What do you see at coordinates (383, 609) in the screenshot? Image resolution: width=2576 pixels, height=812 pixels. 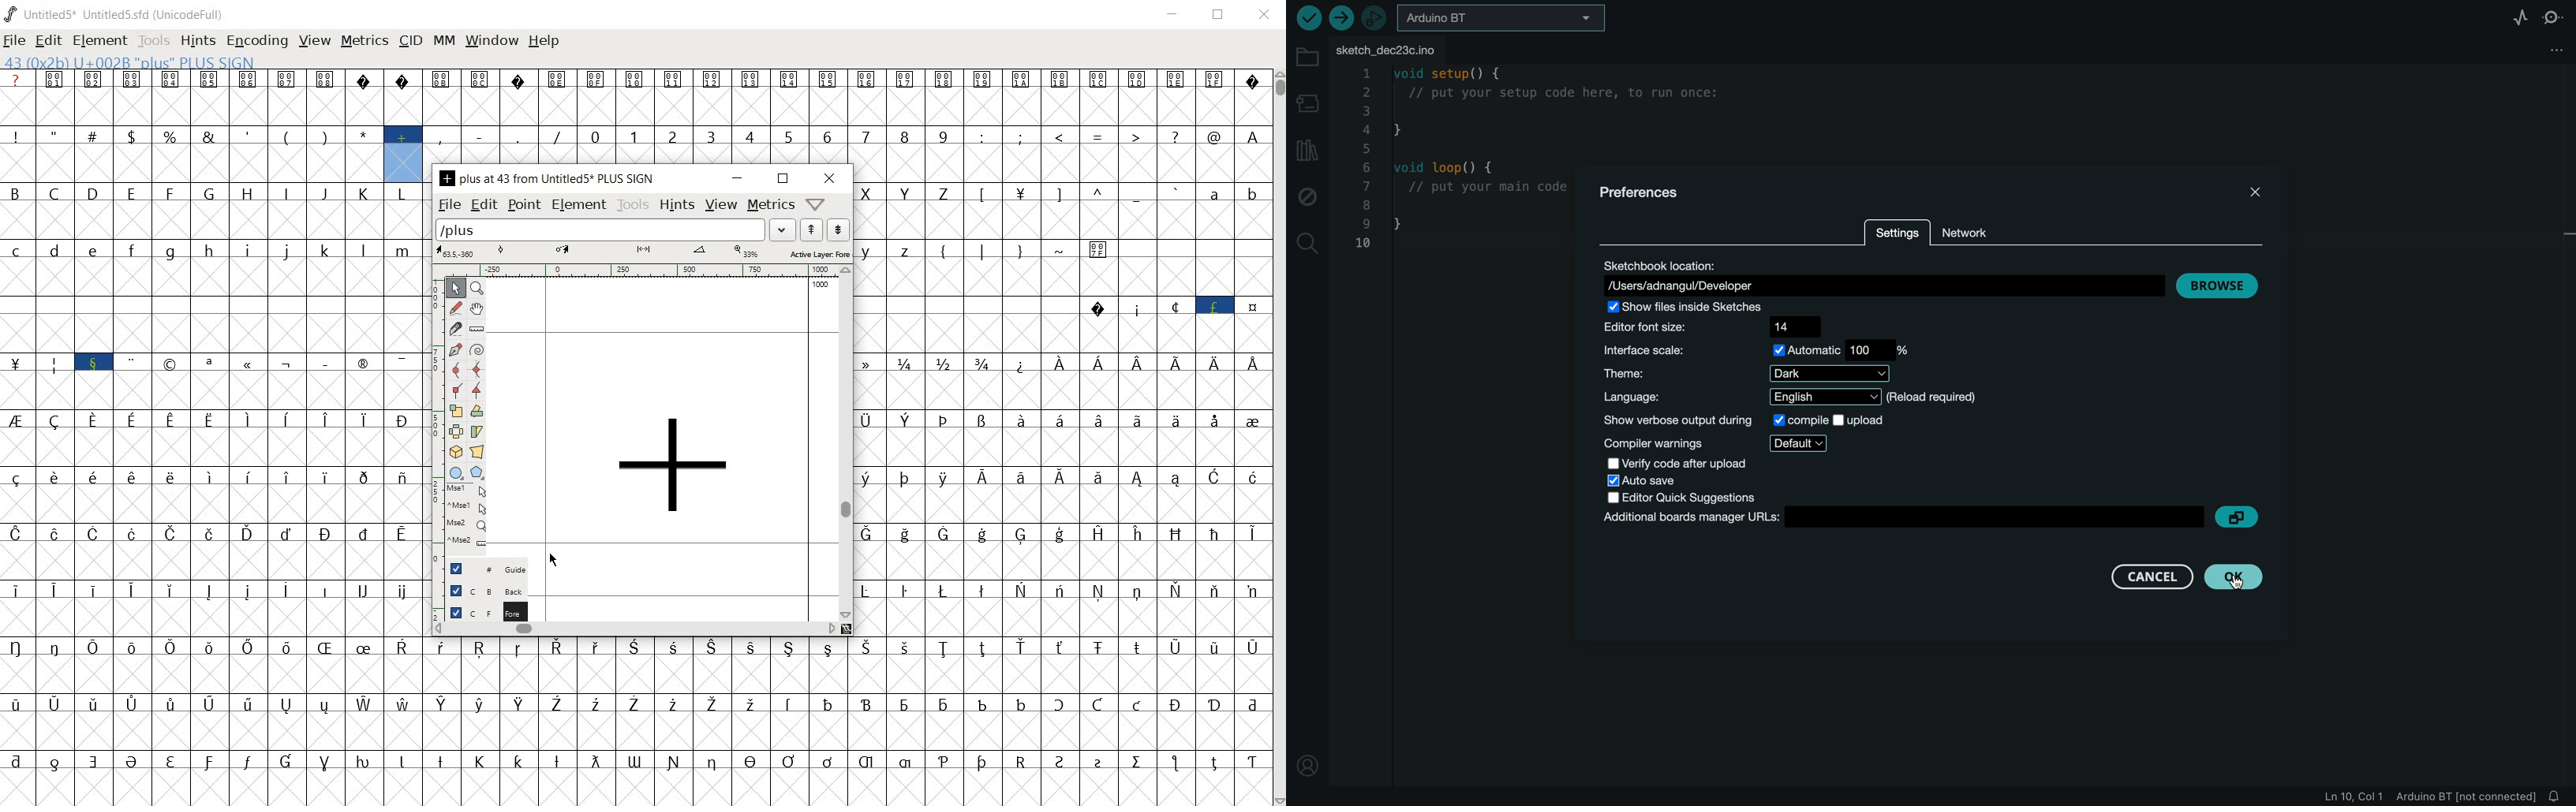 I see `` at bounding box center [383, 609].